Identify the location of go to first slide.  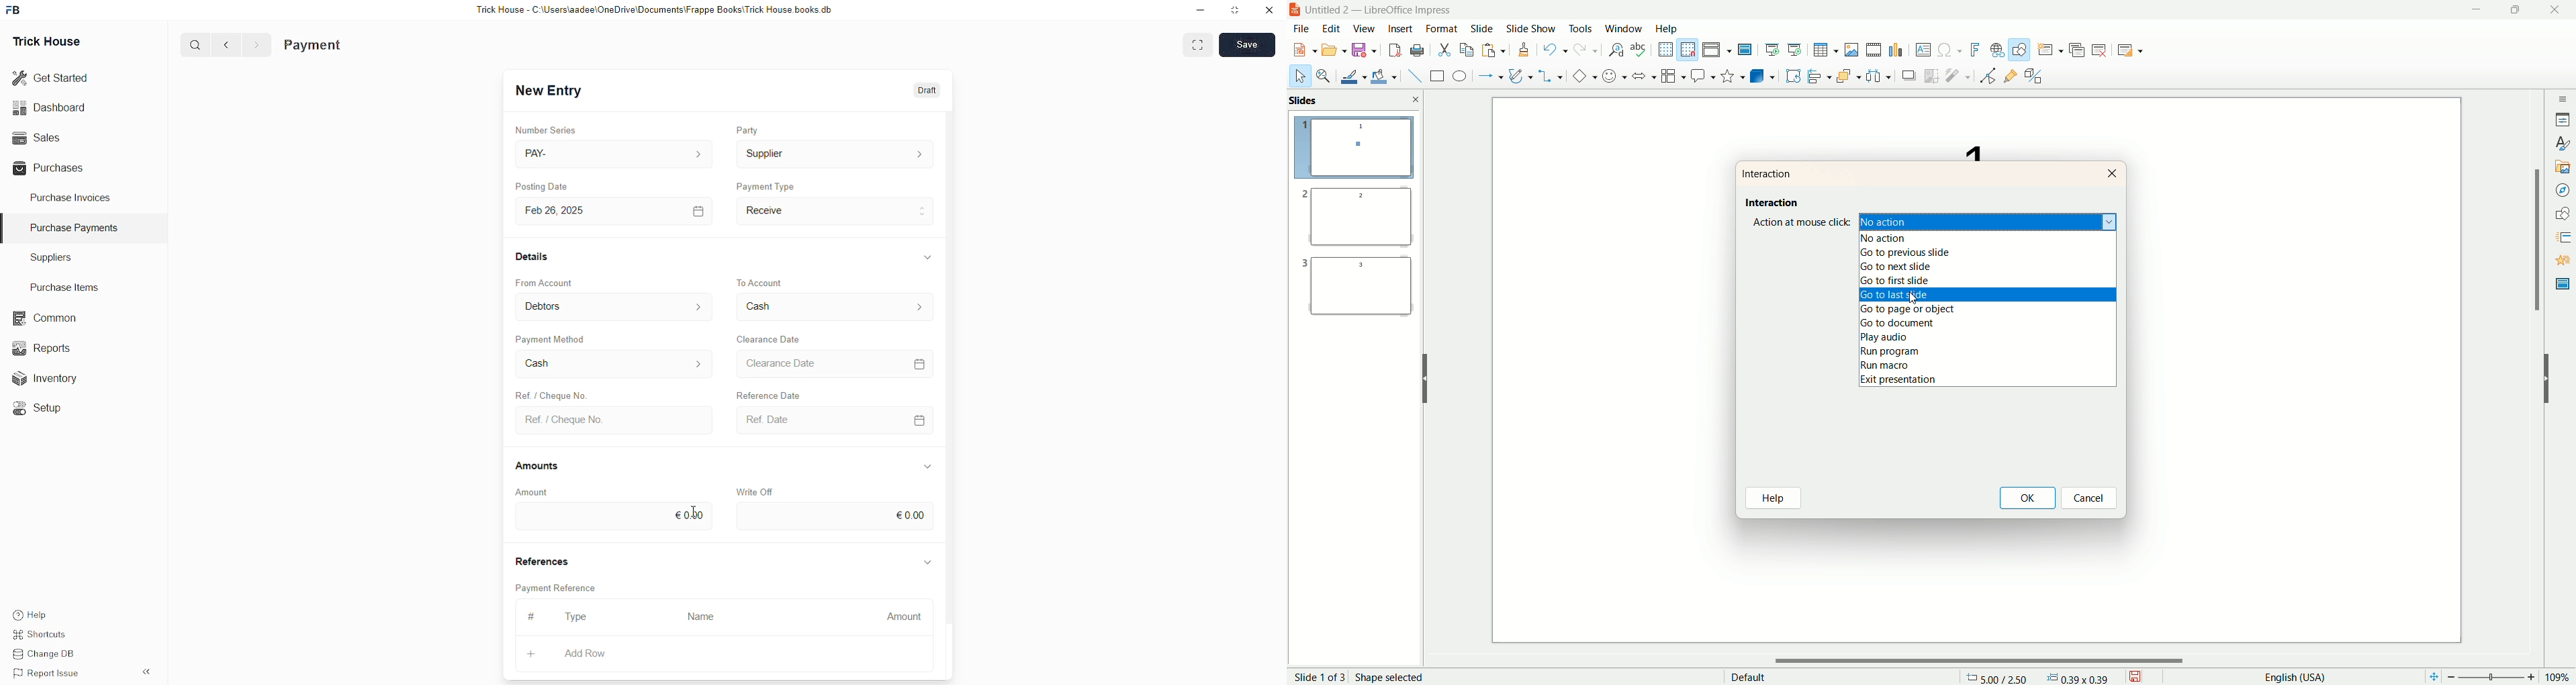
(1949, 279).